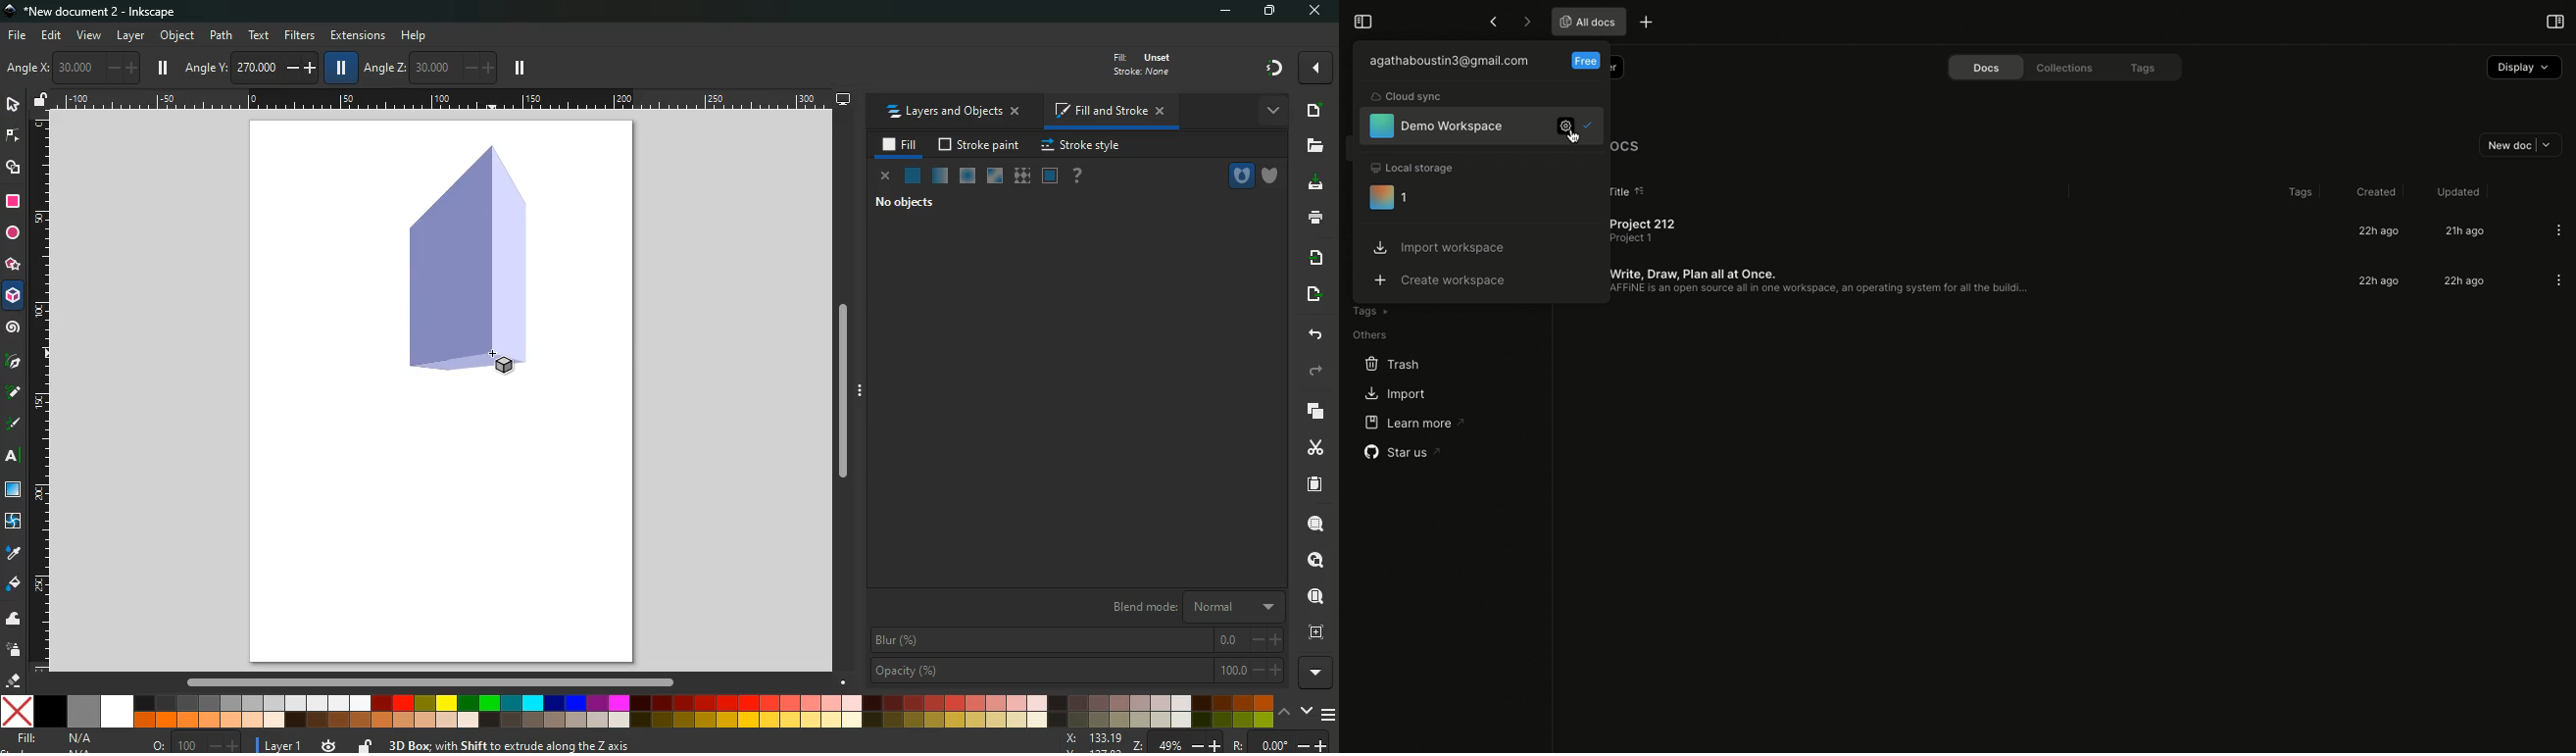  I want to click on message, so click(670, 746).